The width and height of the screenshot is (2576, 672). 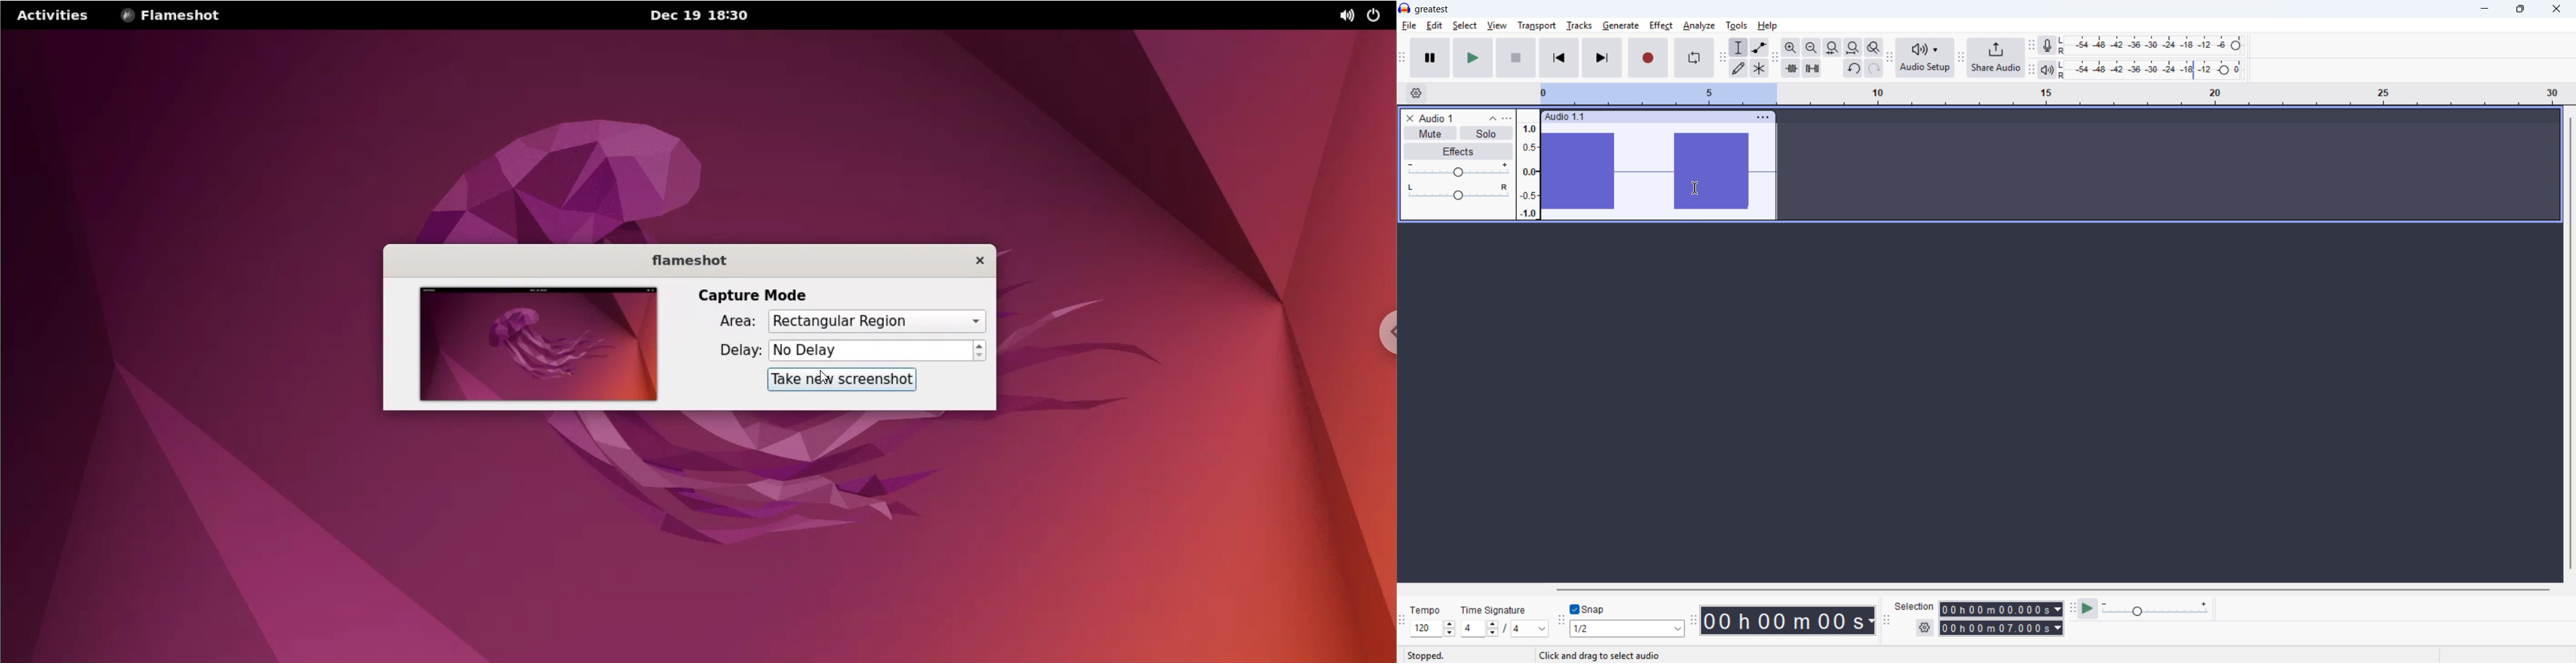 What do you see at coordinates (1658, 171) in the screenshot?
I see `Track wave form ` at bounding box center [1658, 171].